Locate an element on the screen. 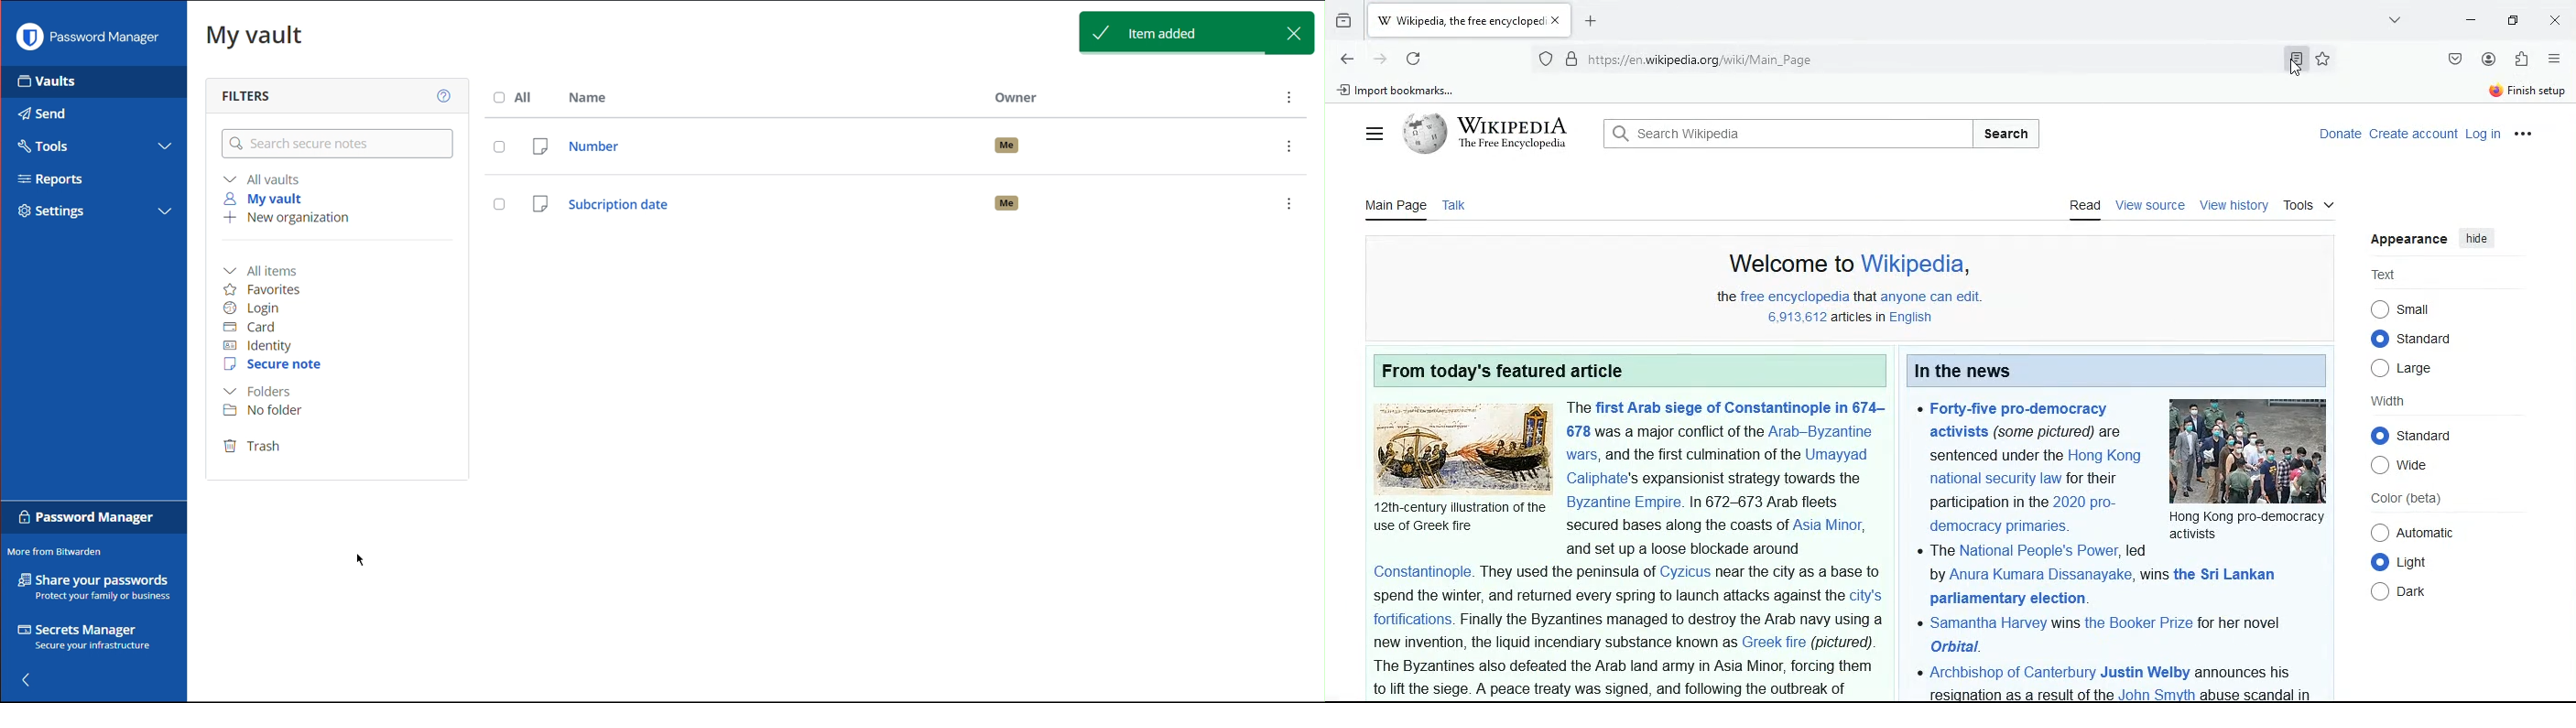  protected is located at coordinates (1546, 58).